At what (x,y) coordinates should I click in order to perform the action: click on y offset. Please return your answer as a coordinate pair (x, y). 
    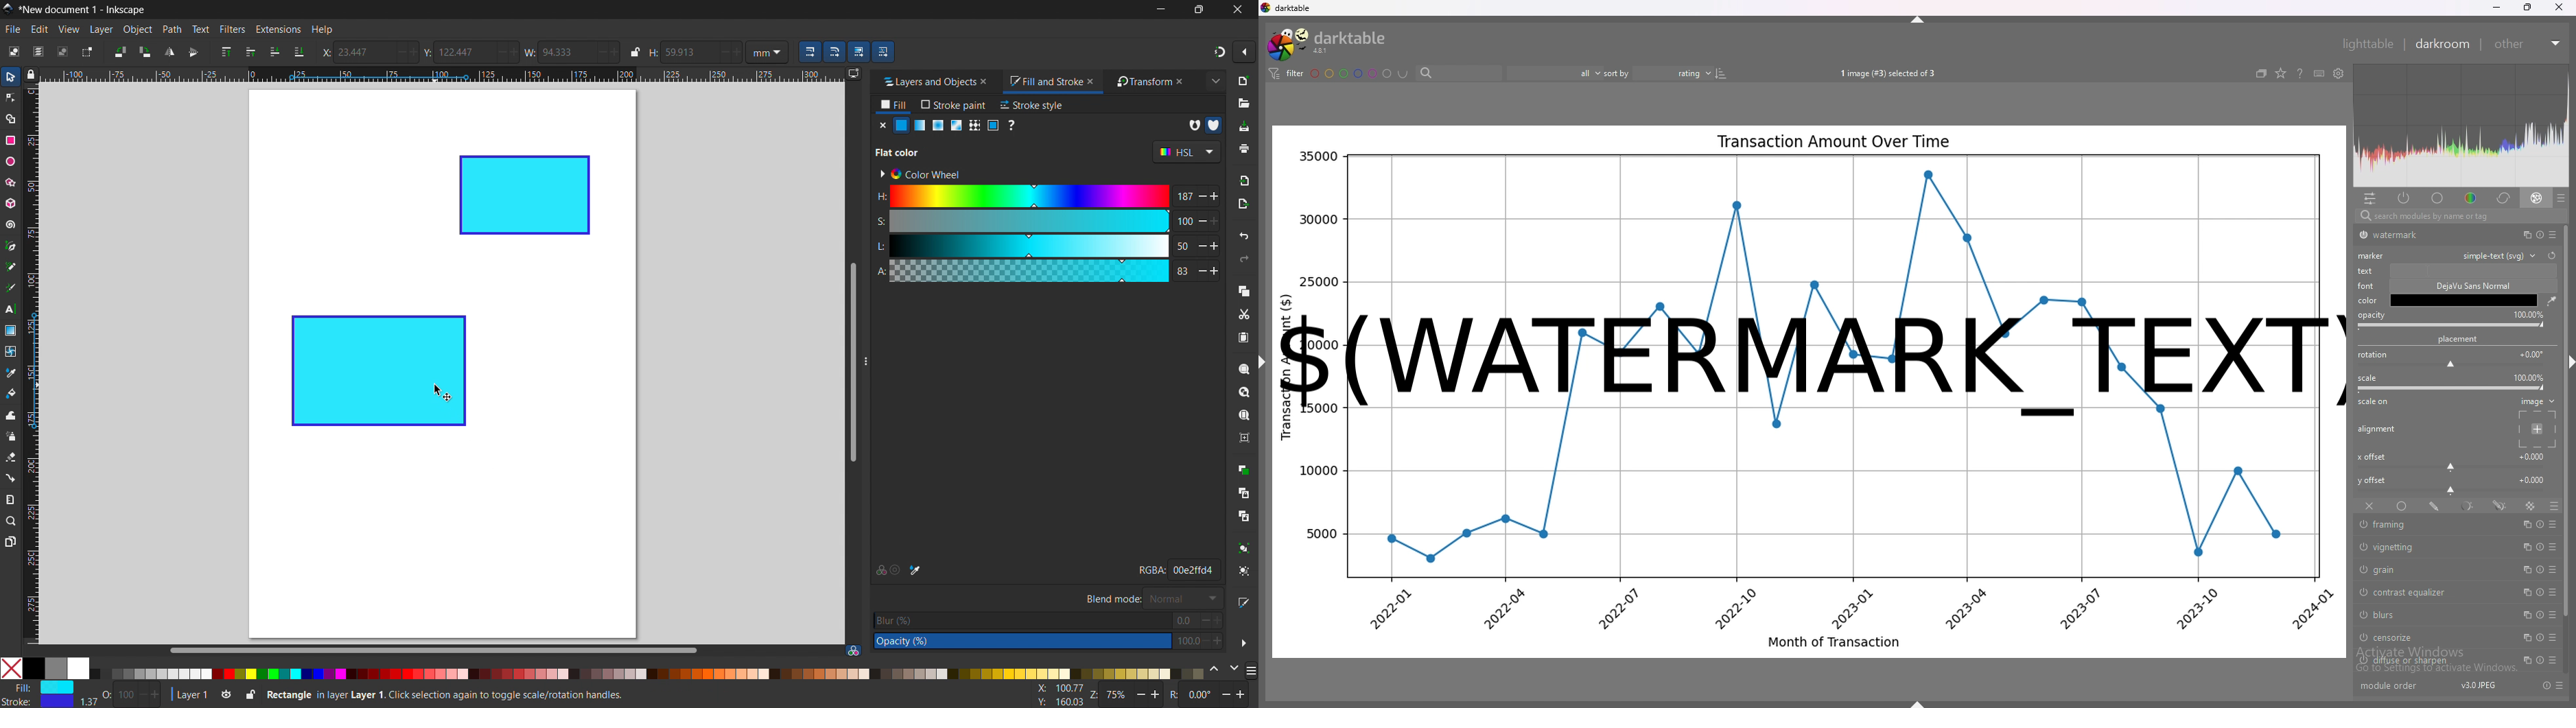
    Looking at the image, I should click on (2533, 479).